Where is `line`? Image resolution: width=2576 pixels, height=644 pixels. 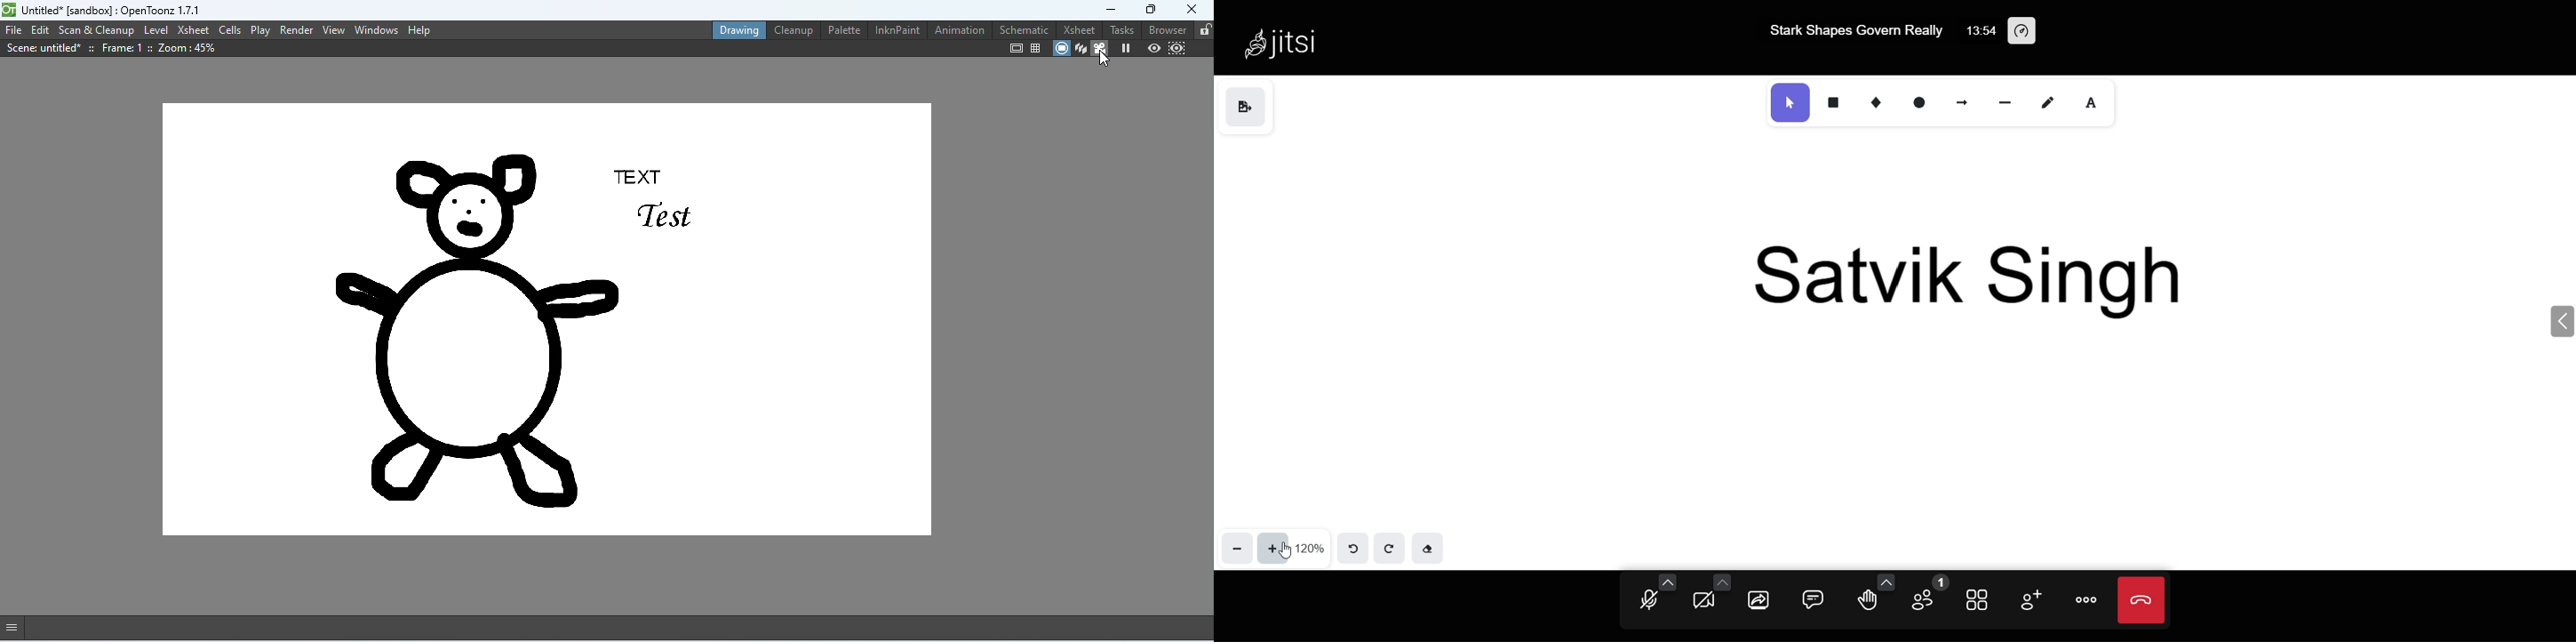 line is located at coordinates (2004, 102).